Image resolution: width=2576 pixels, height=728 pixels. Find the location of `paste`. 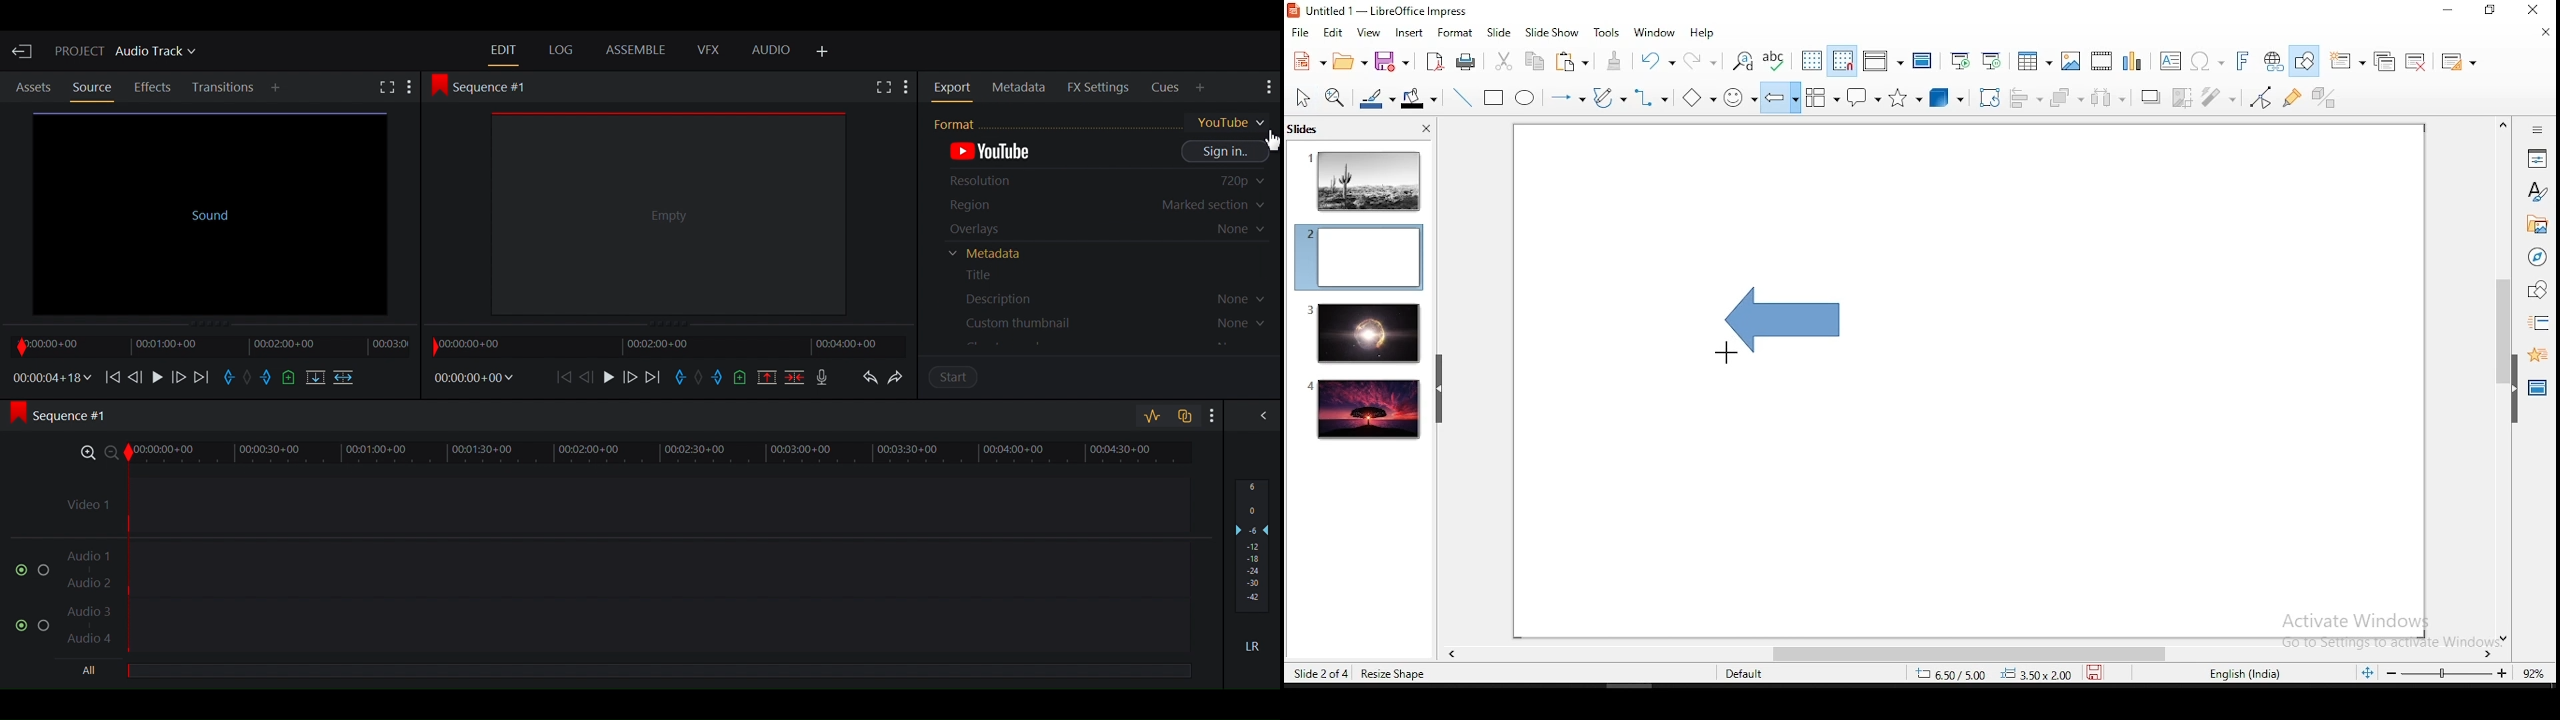

paste is located at coordinates (1575, 61).